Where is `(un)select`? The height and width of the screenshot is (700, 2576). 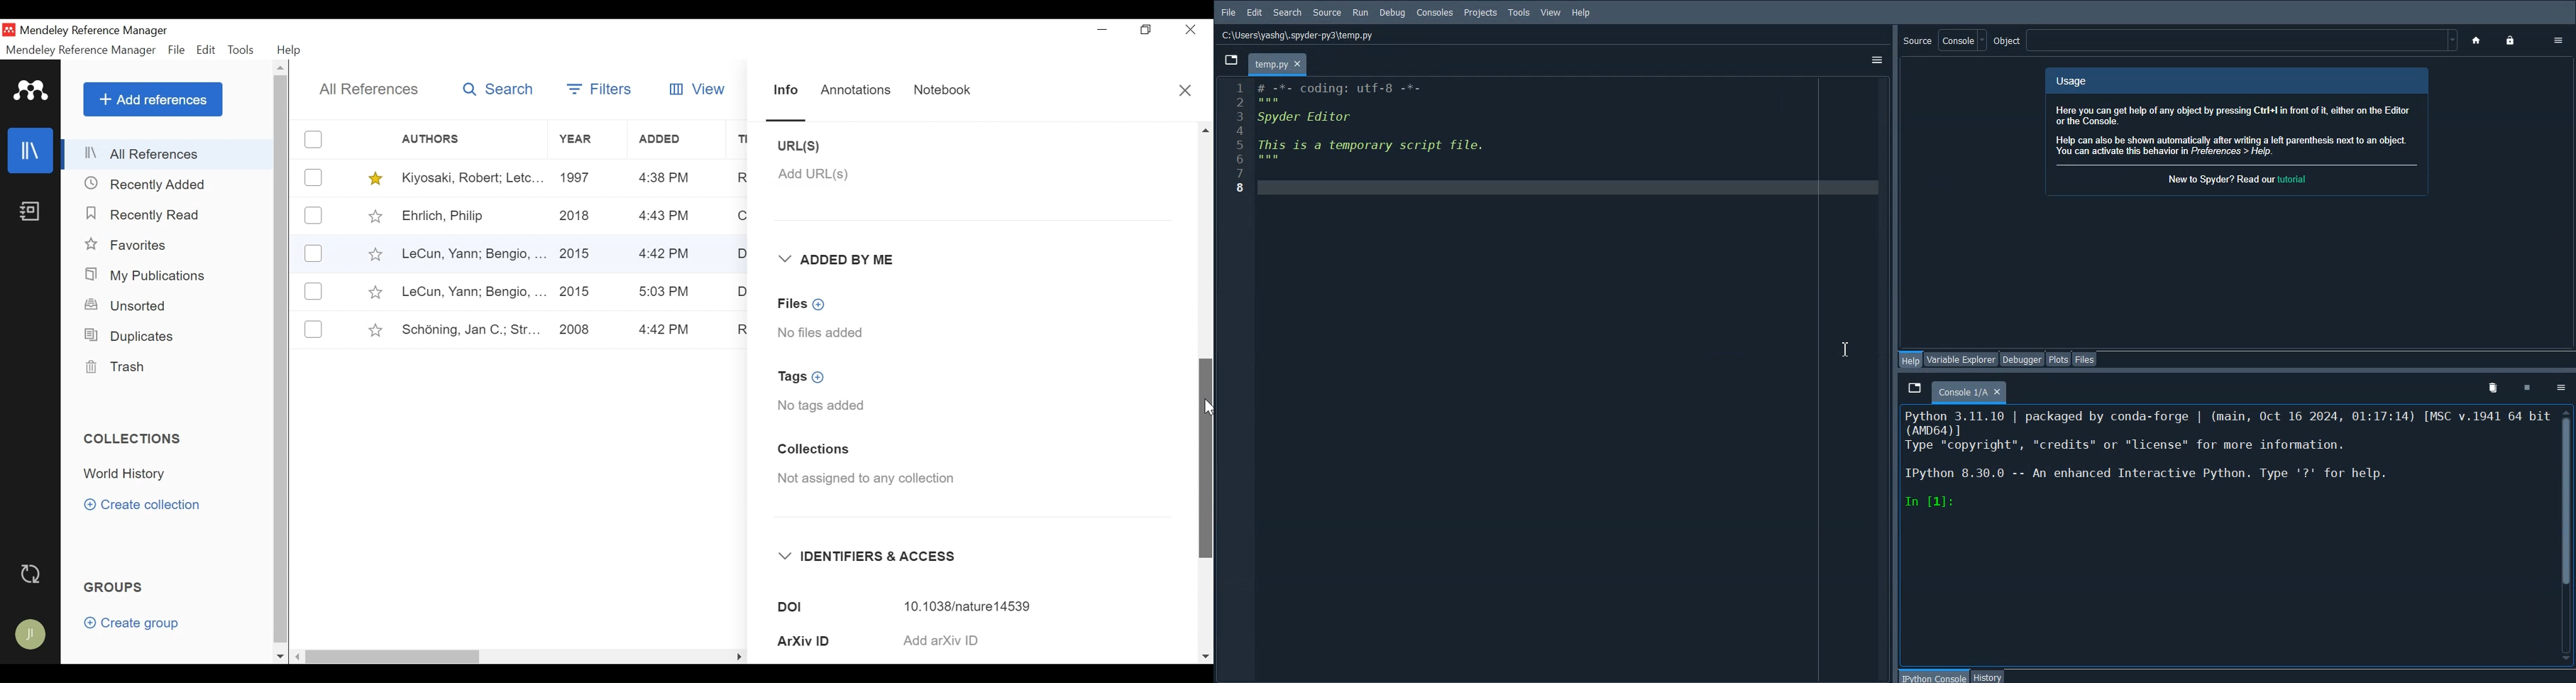 (un)select is located at coordinates (314, 178).